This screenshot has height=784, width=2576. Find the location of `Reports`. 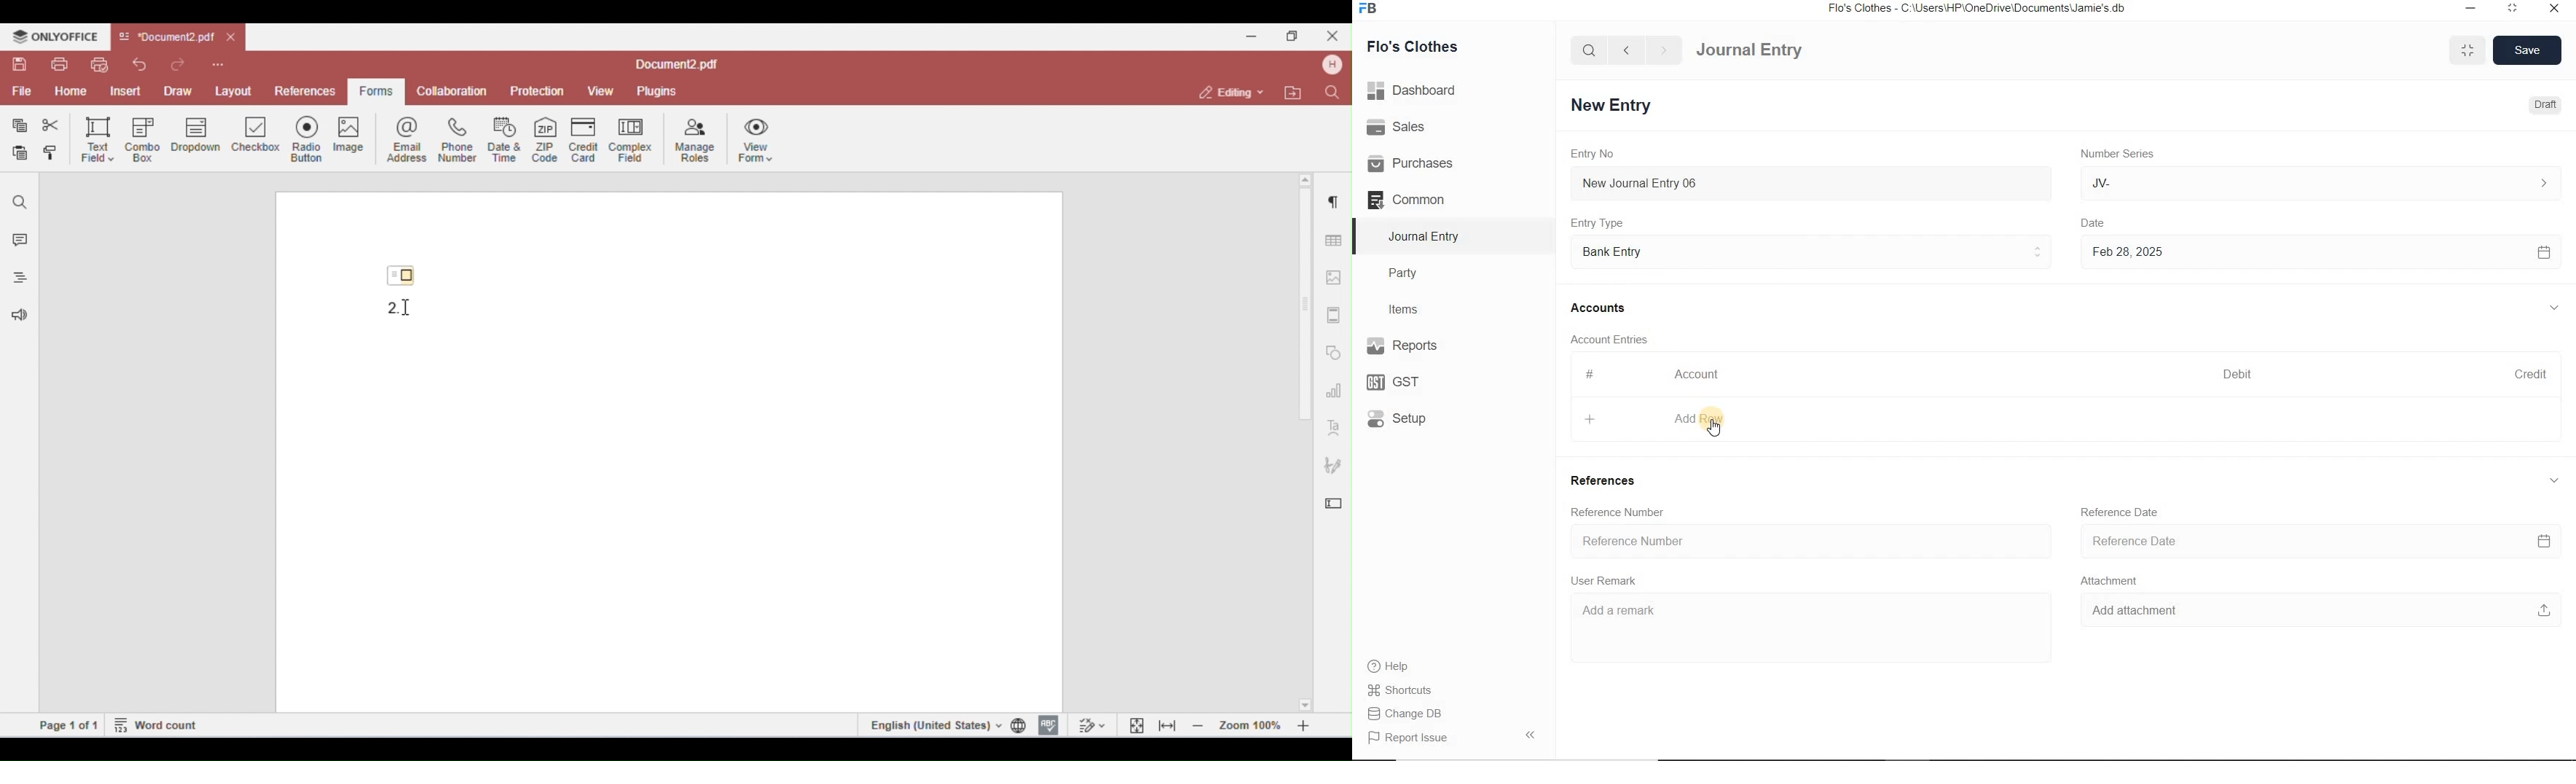

Reports is located at coordinates (1425, 347).